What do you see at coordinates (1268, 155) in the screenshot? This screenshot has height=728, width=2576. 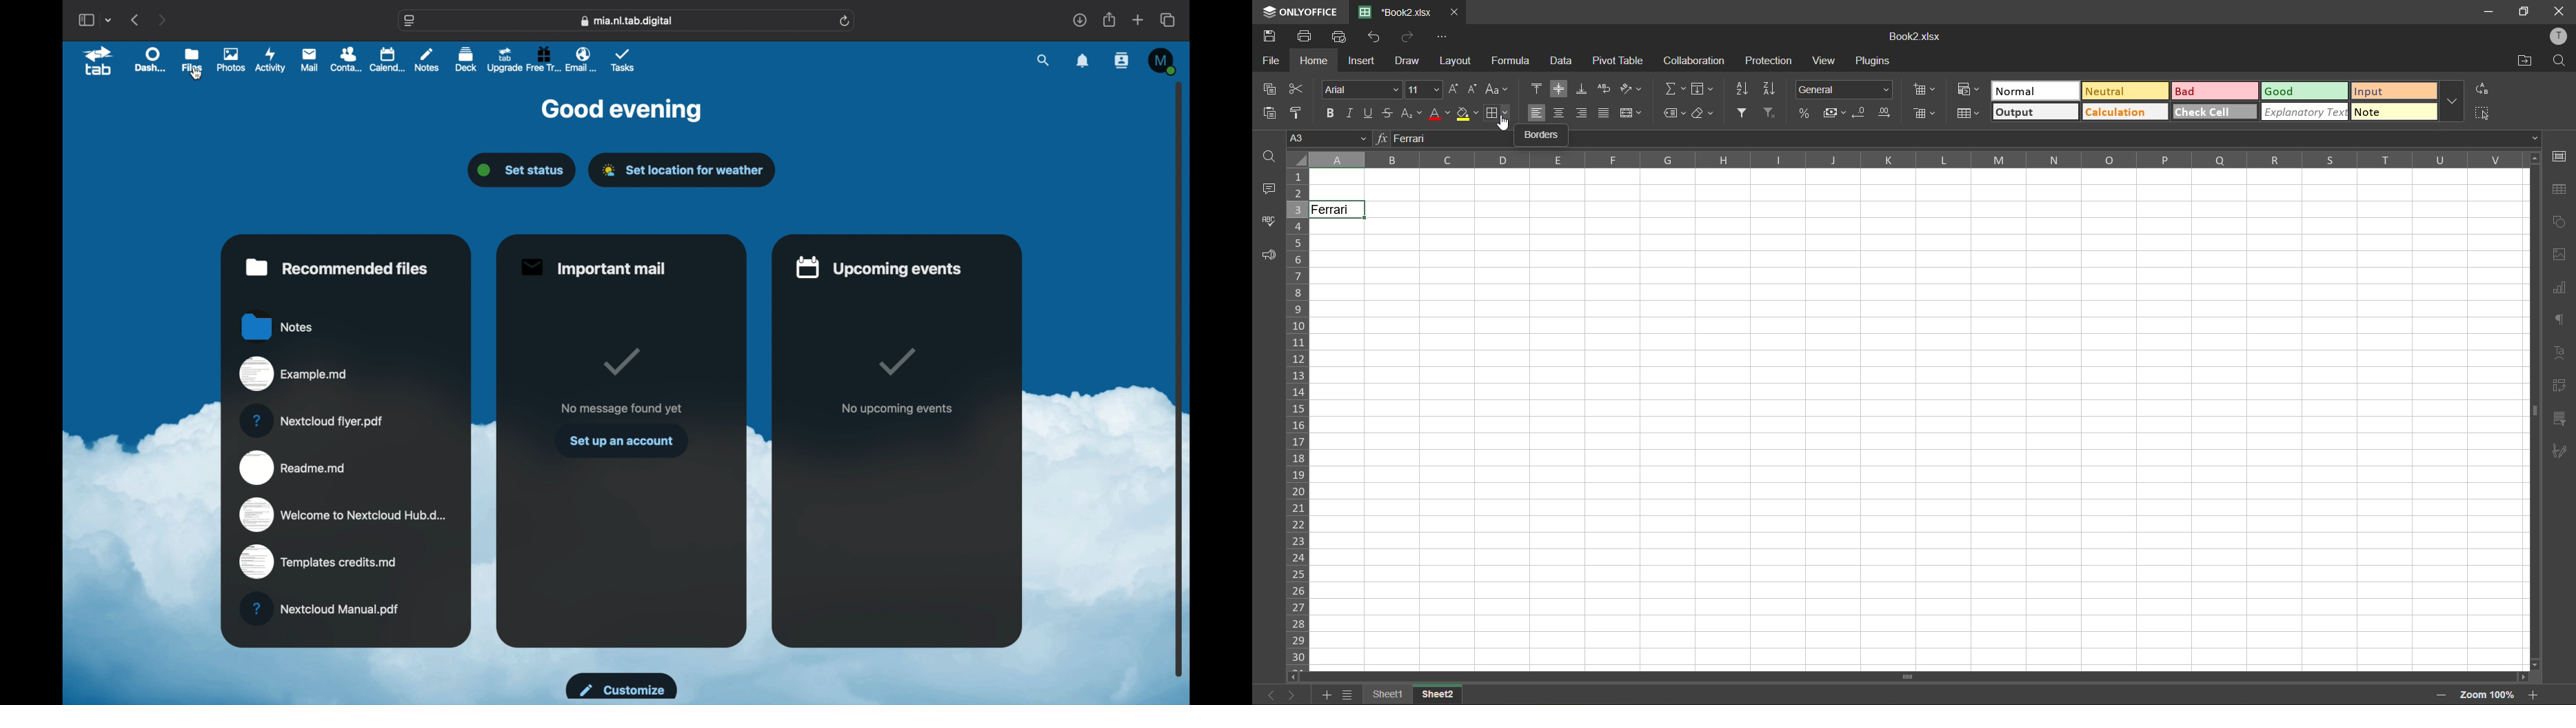 I see `find` at bounding box center [1268, 155].